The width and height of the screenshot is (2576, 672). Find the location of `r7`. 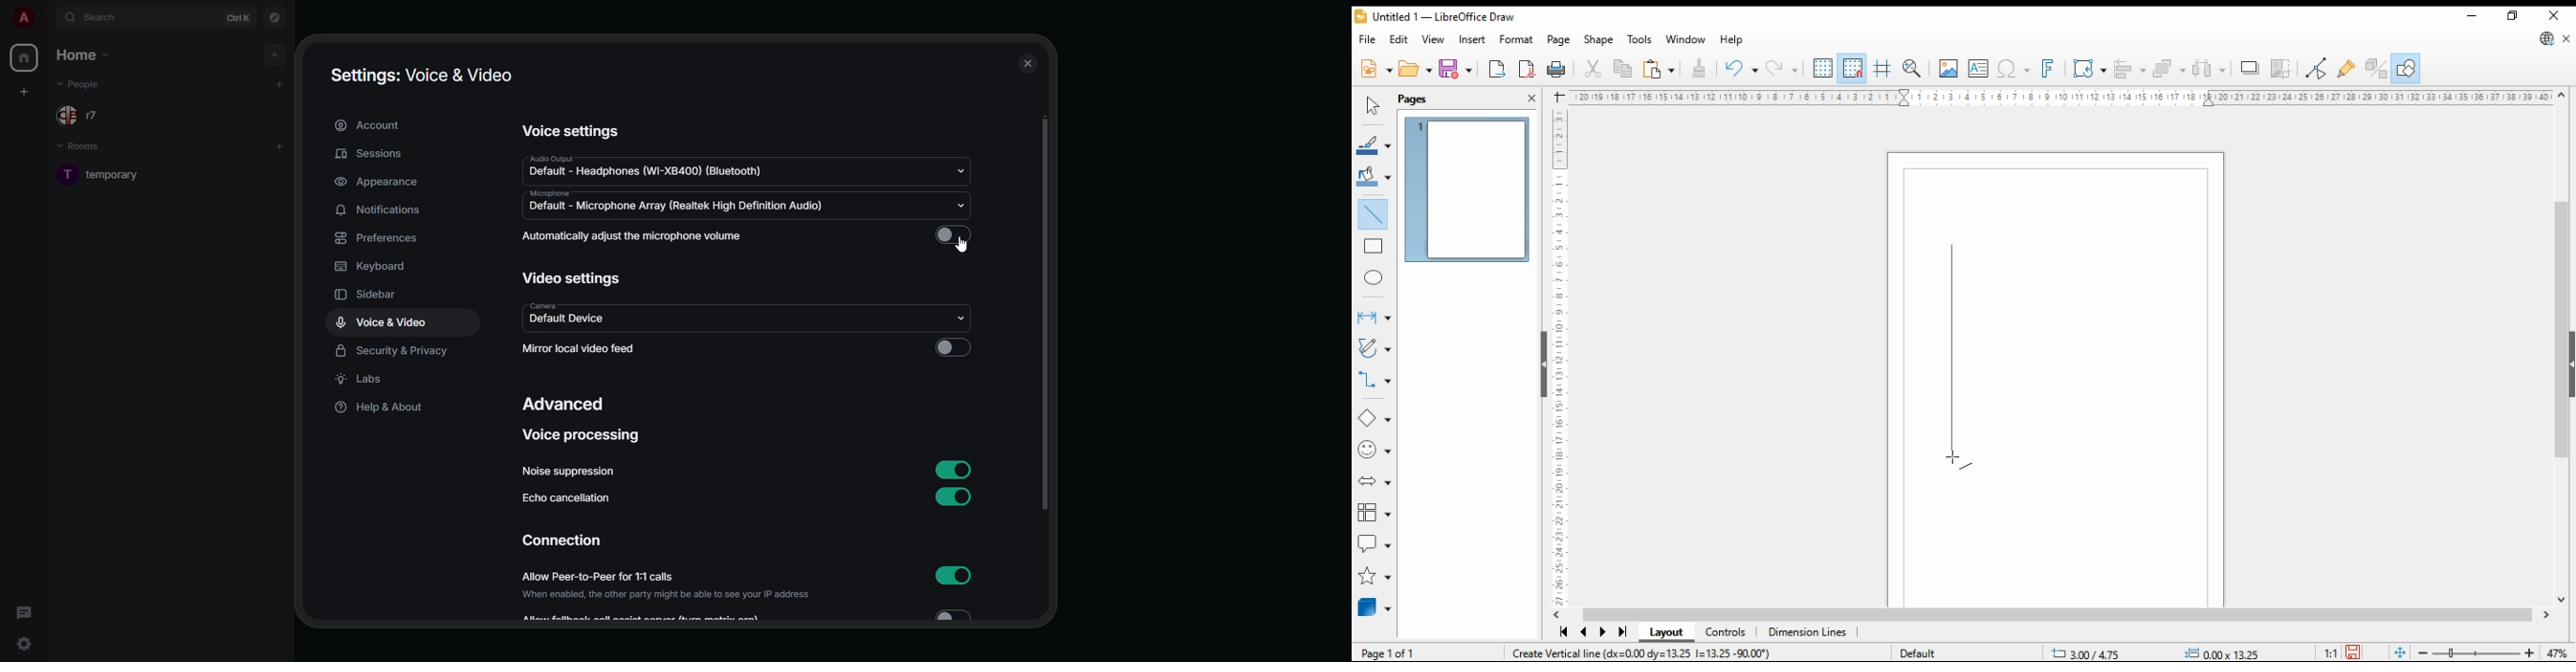

r7 is located at coordinates (87, 117).